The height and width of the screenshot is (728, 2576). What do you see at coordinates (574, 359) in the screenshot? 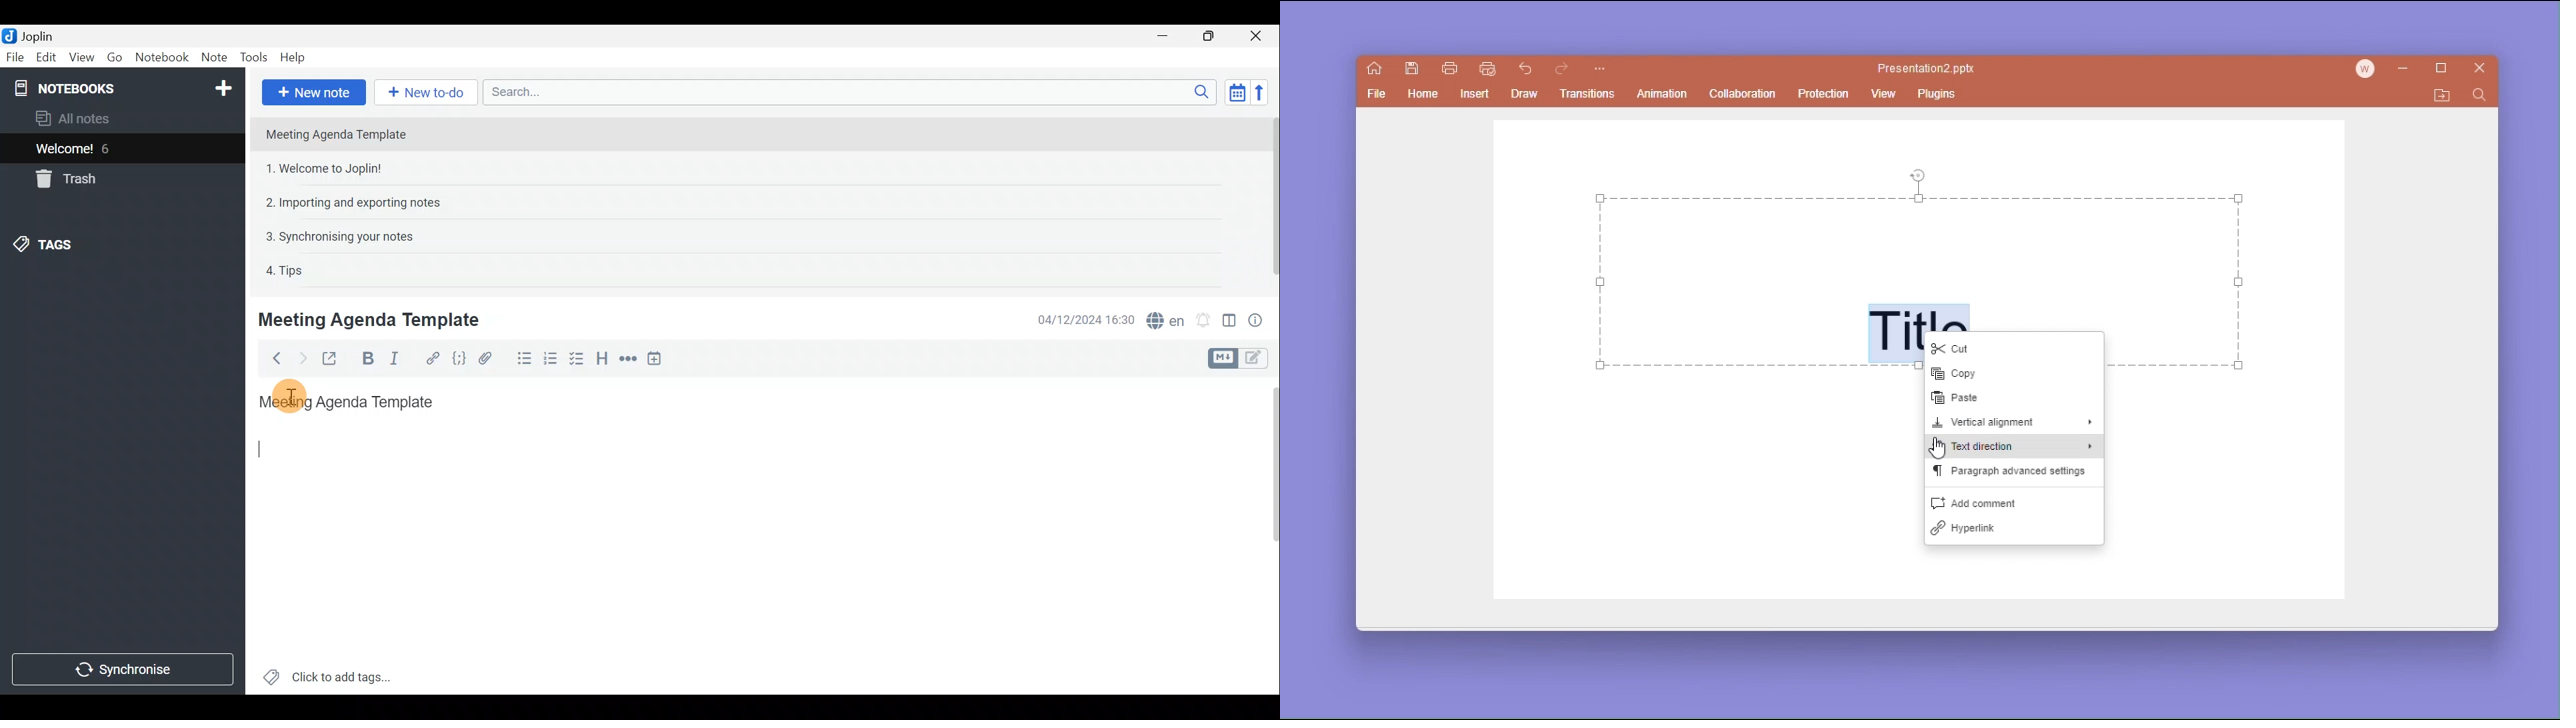
I see `Checkbox` at bounding box center [574, 359].